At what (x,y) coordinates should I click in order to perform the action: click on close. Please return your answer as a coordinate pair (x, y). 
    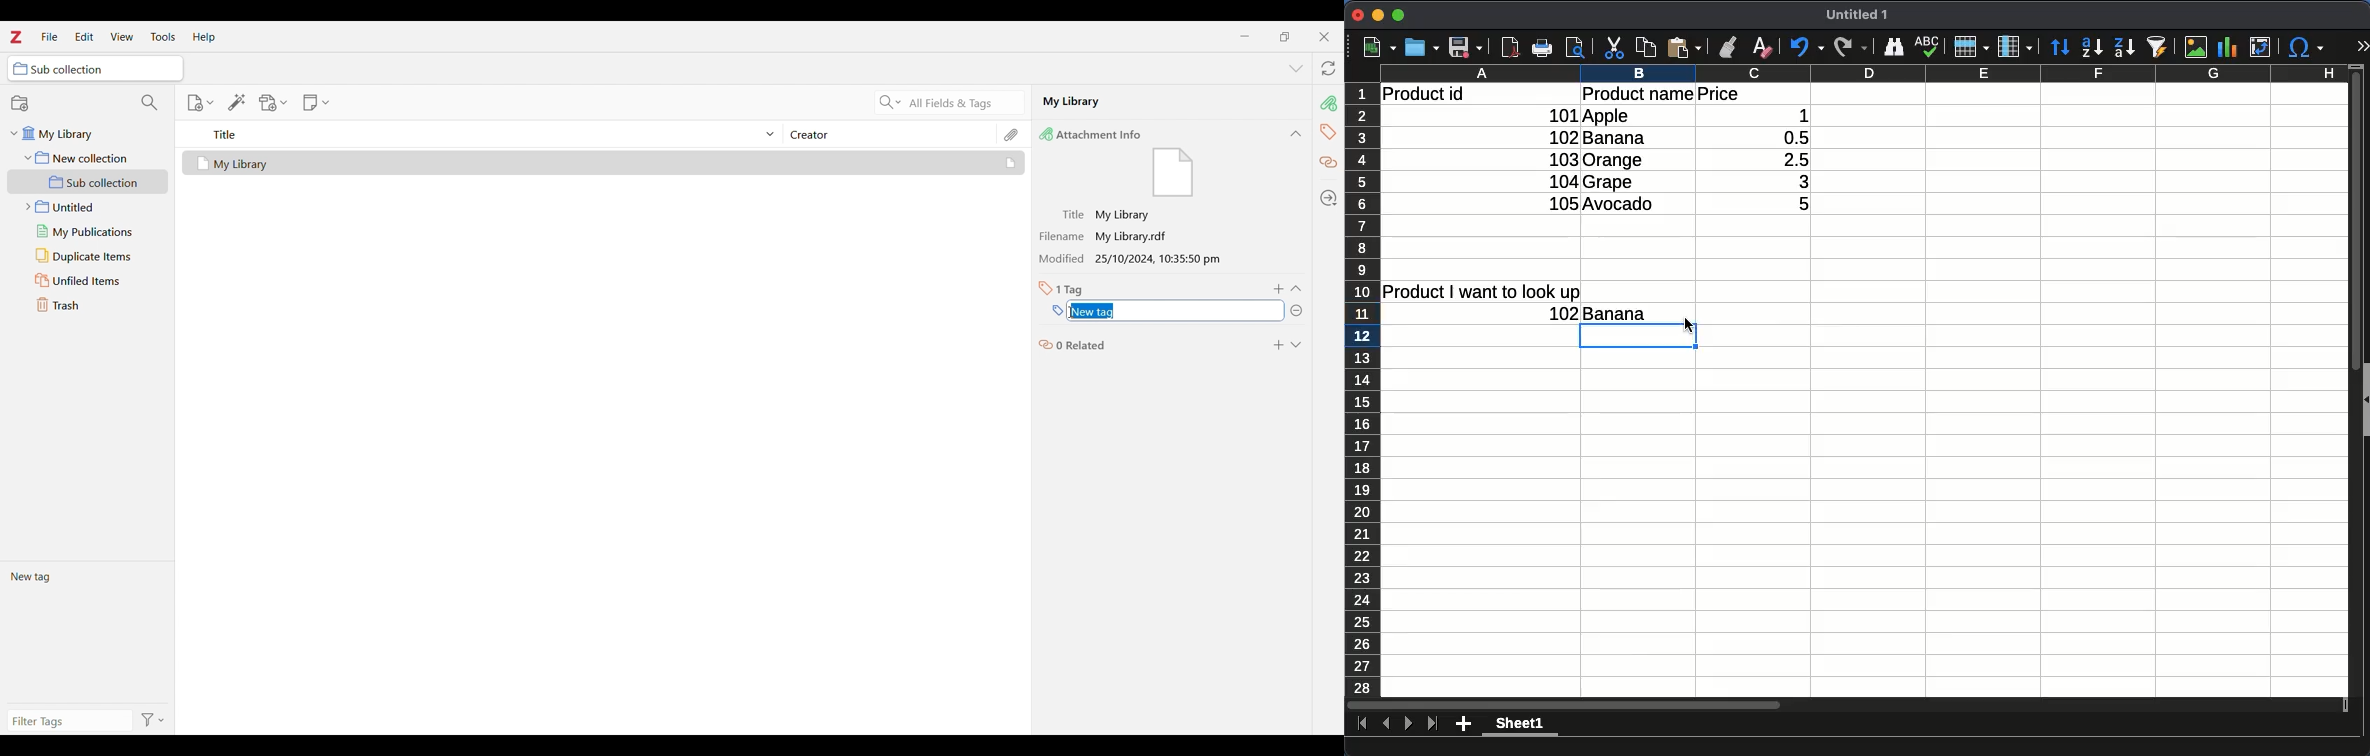
    Looking at the image, I should click on (1358, 15).